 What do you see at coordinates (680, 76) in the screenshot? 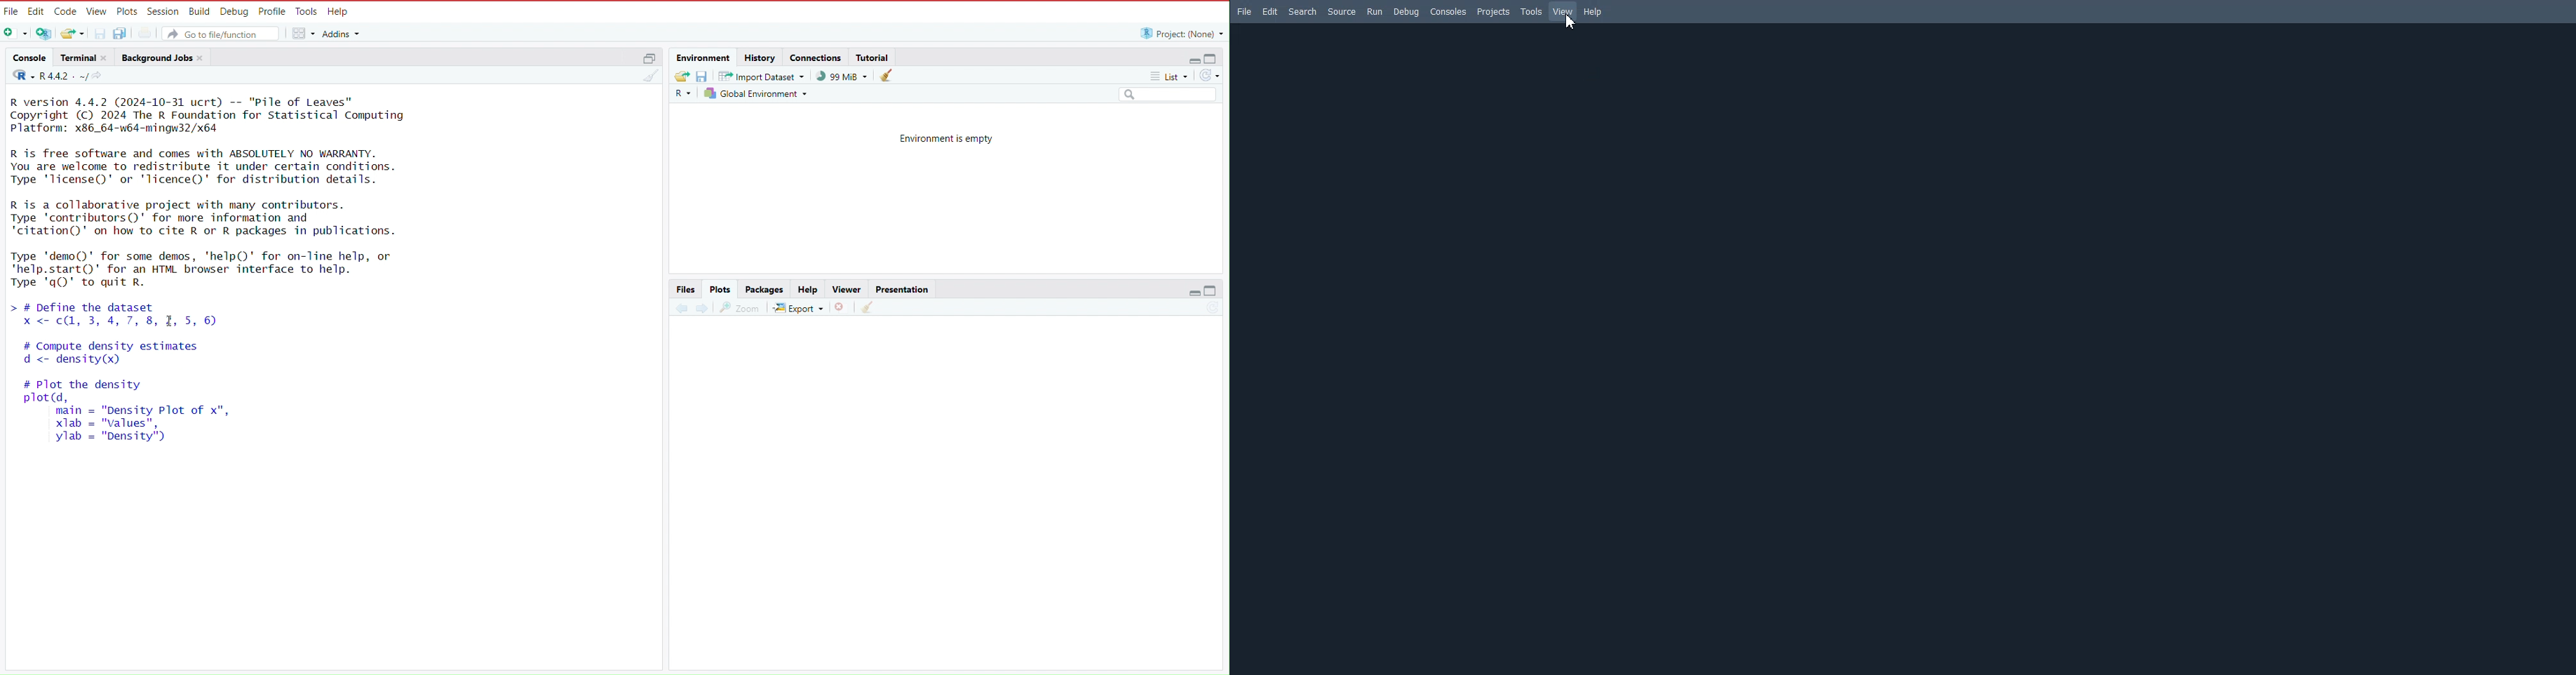
I see `load workspace` at bounding box center [680, 76].